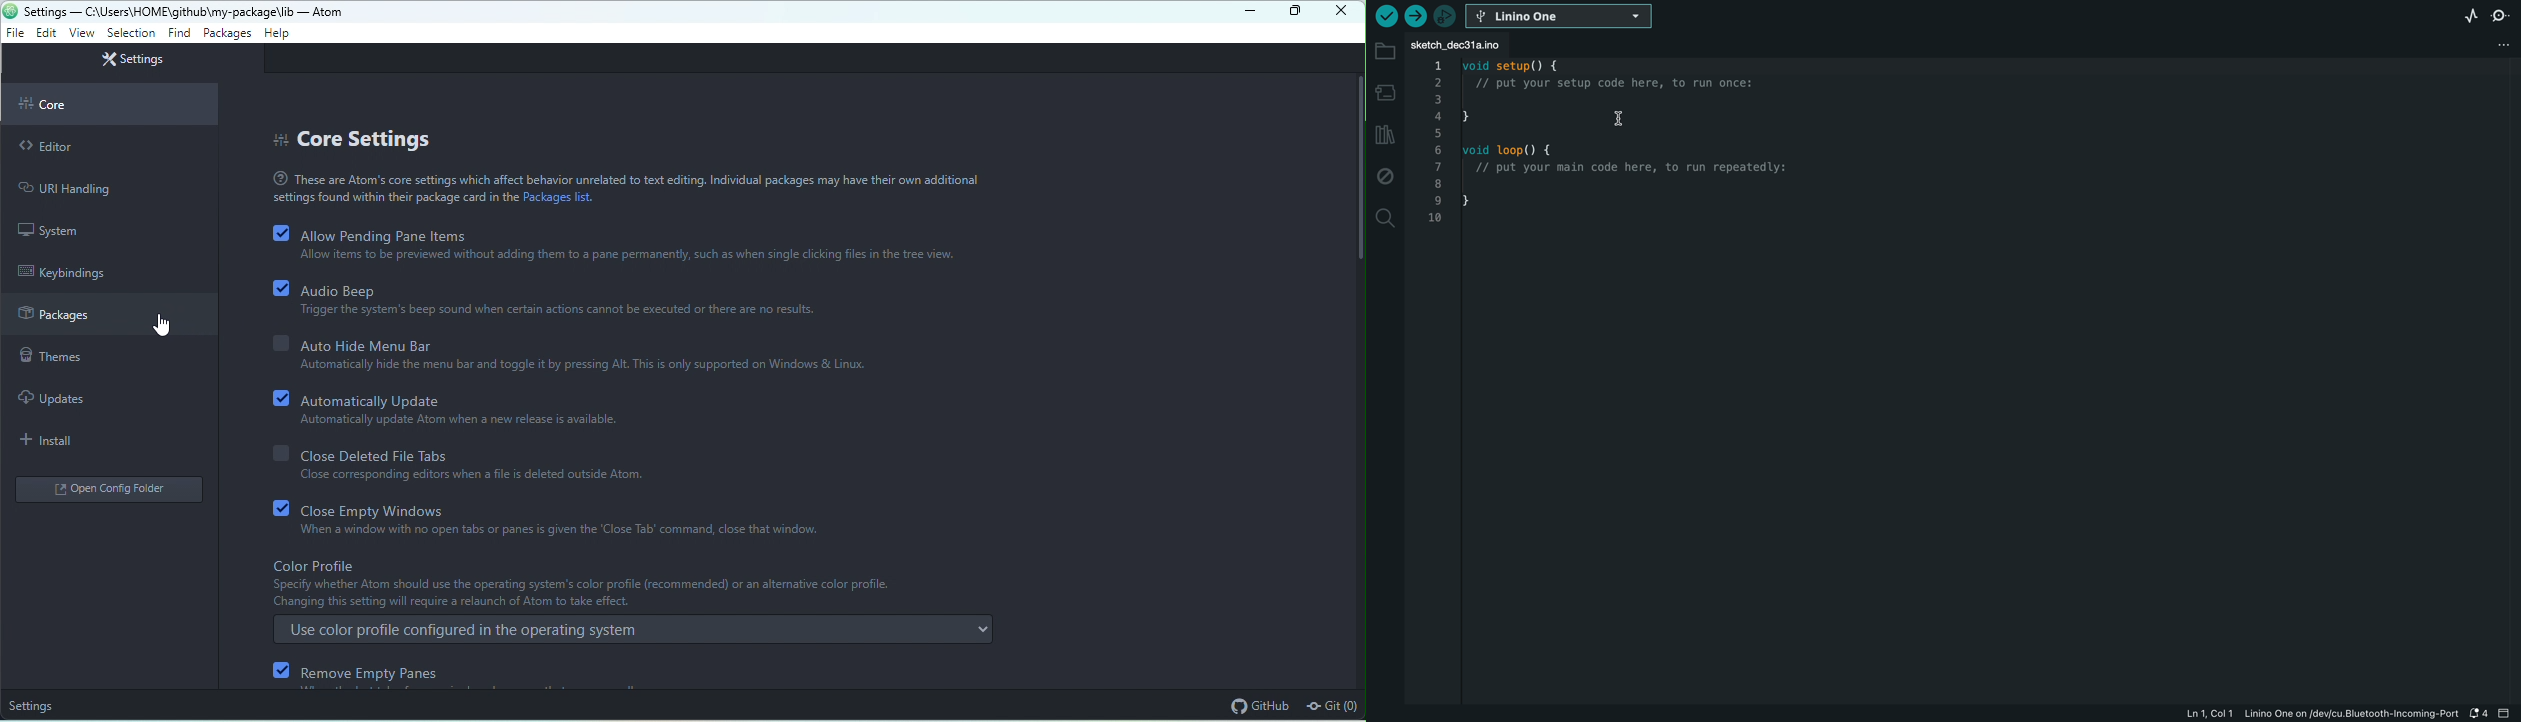  I want to click on ‘Automaucaily nde the menu Dar and toggee it Dy pressing AR. This is only supported On WinGows Ot Linu., so click(550, 368).